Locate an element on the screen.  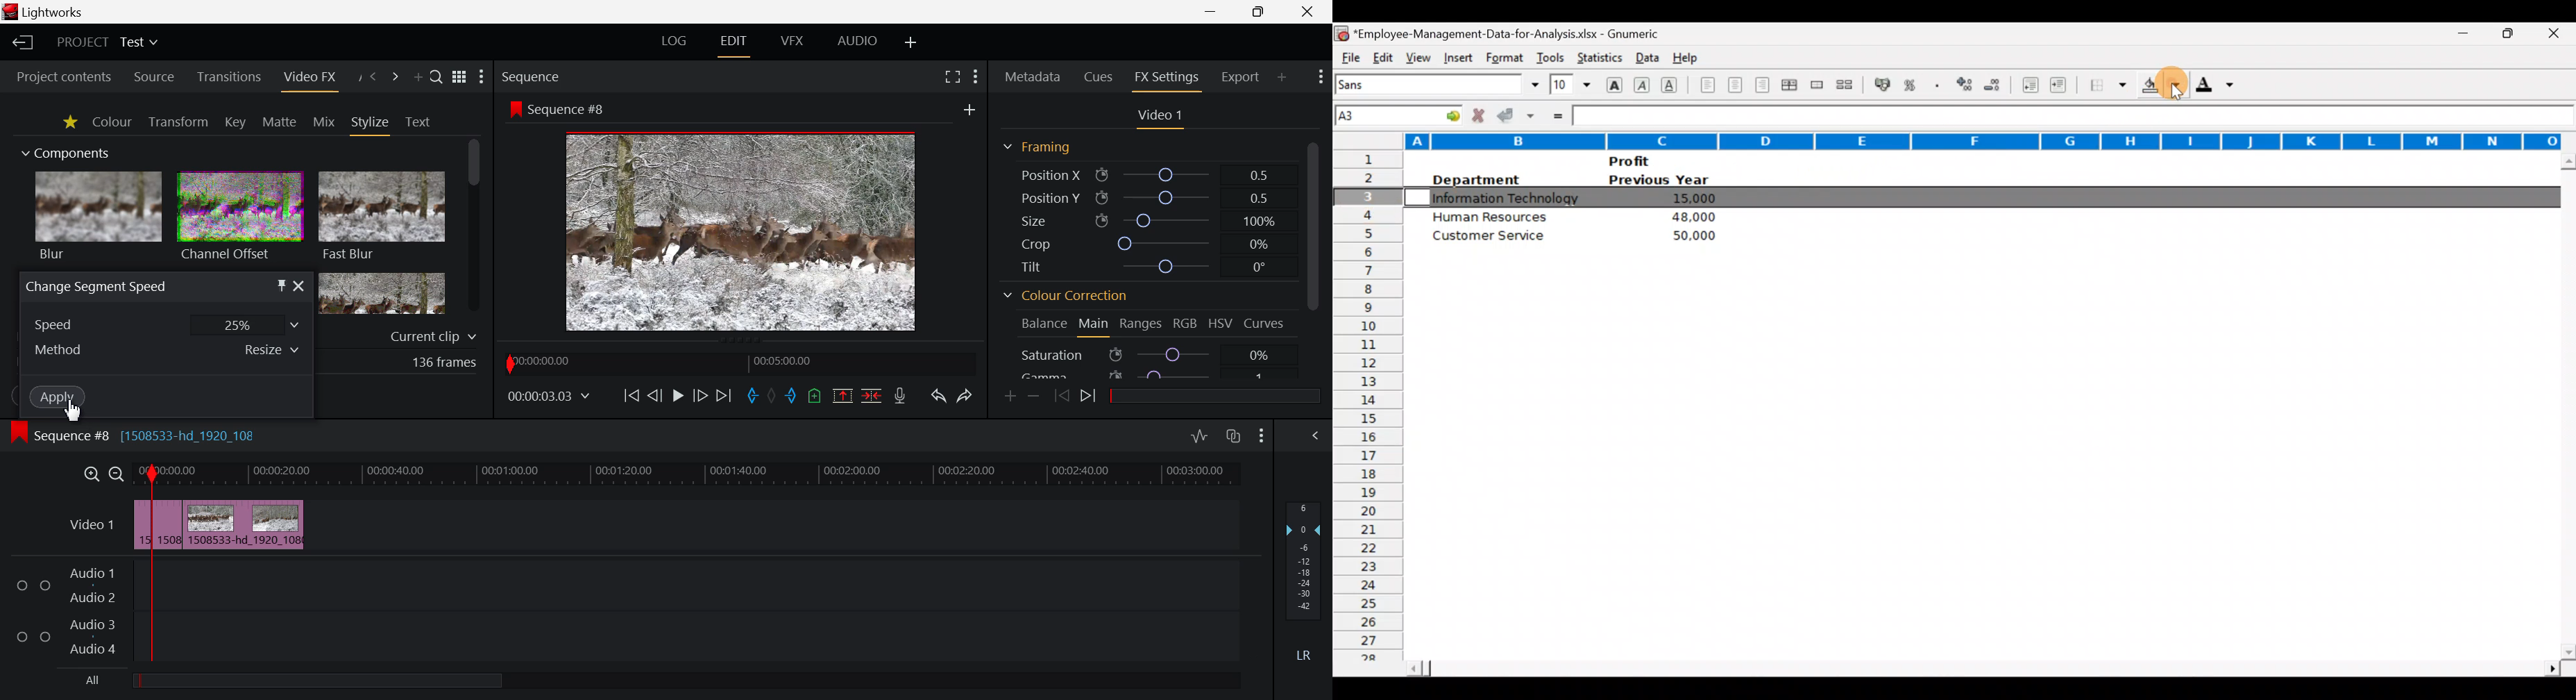
To Start is located at coordinates (632, 396).